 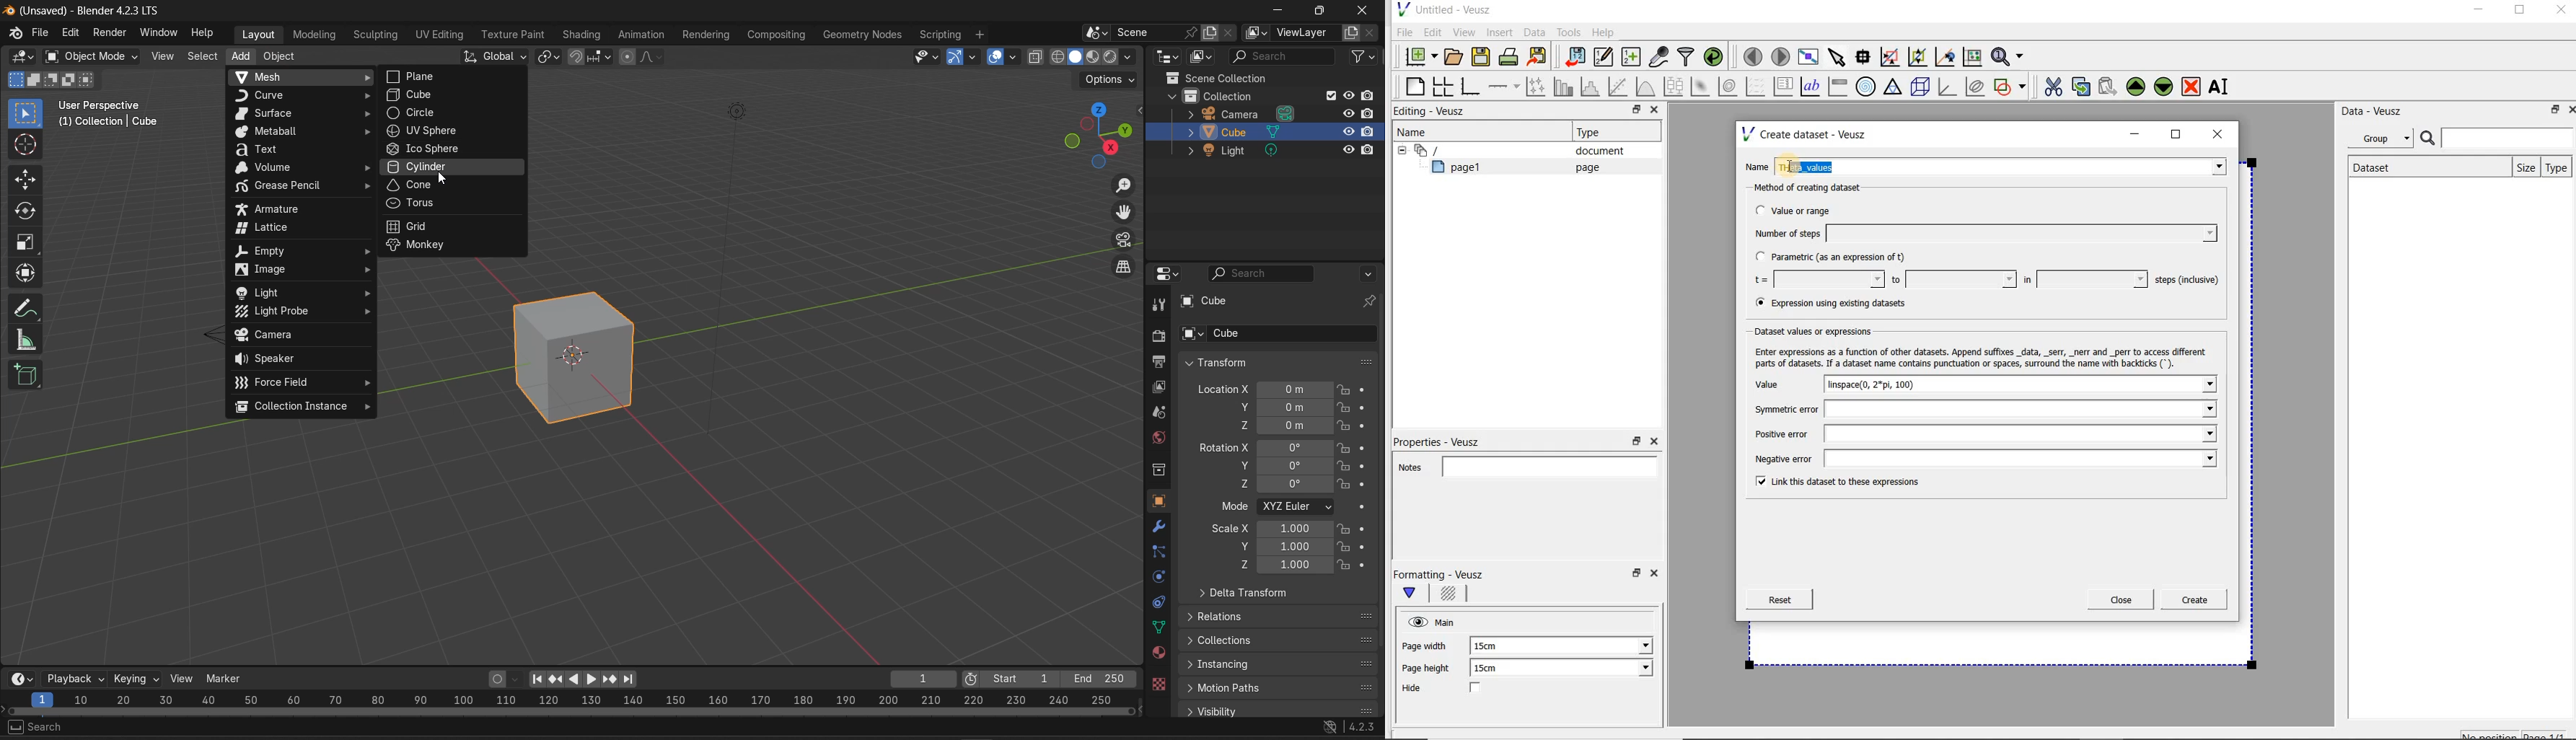 I want to click on modifiers, so click(x=1159, y=526).